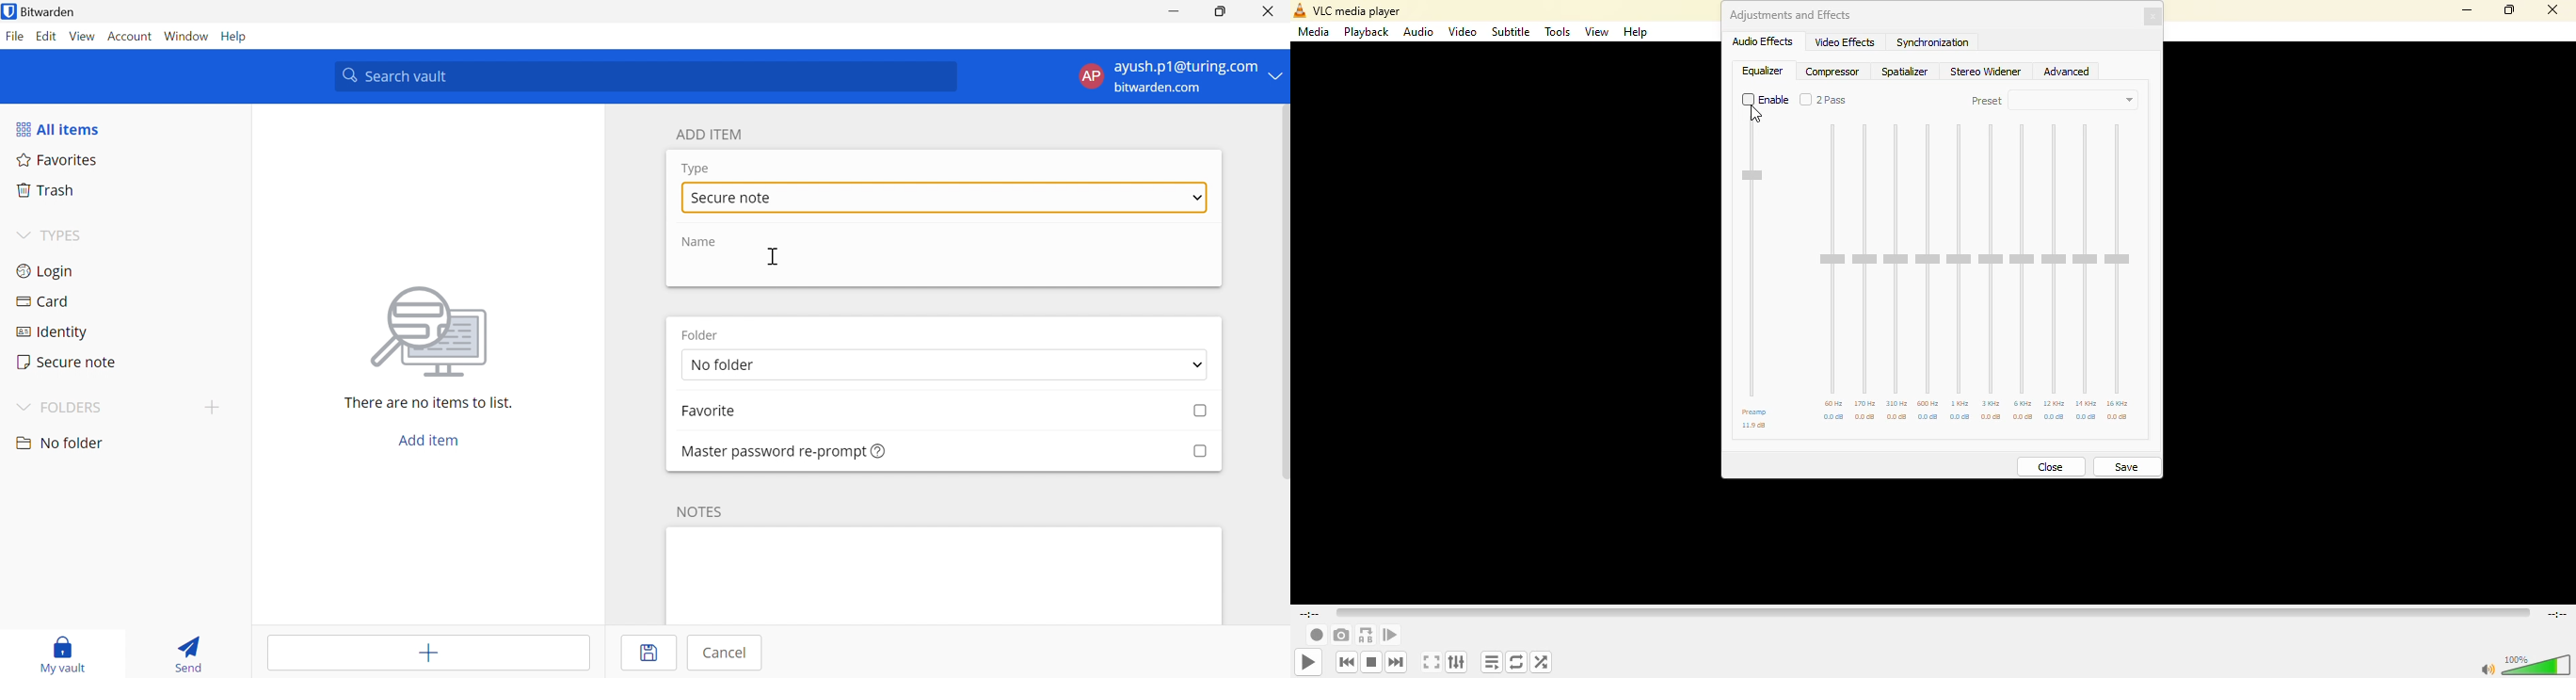 The width and height of the screenshot is (2576, 700). What do you see at coordinates (2087, 403) in the screenshot?
I see `14 khz` at bounding box center [2087, 403].